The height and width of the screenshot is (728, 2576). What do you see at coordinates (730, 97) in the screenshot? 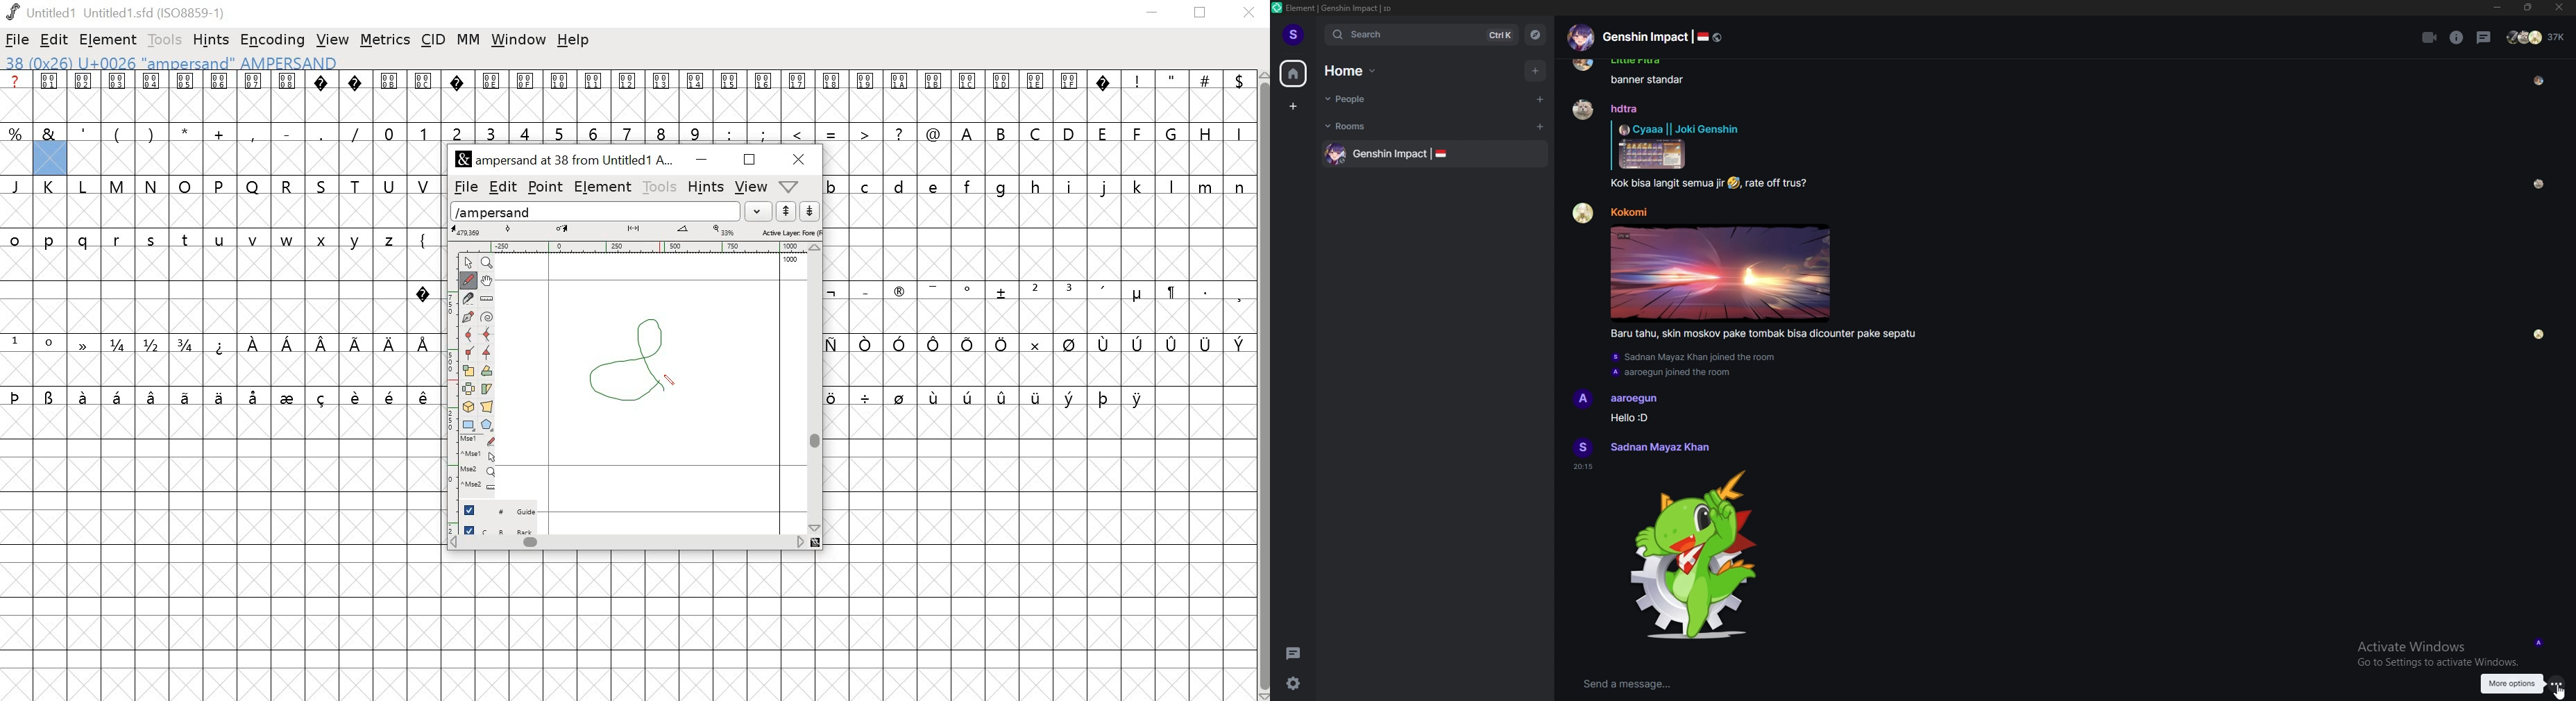
I see `0015` at bounding box center [730, 97].